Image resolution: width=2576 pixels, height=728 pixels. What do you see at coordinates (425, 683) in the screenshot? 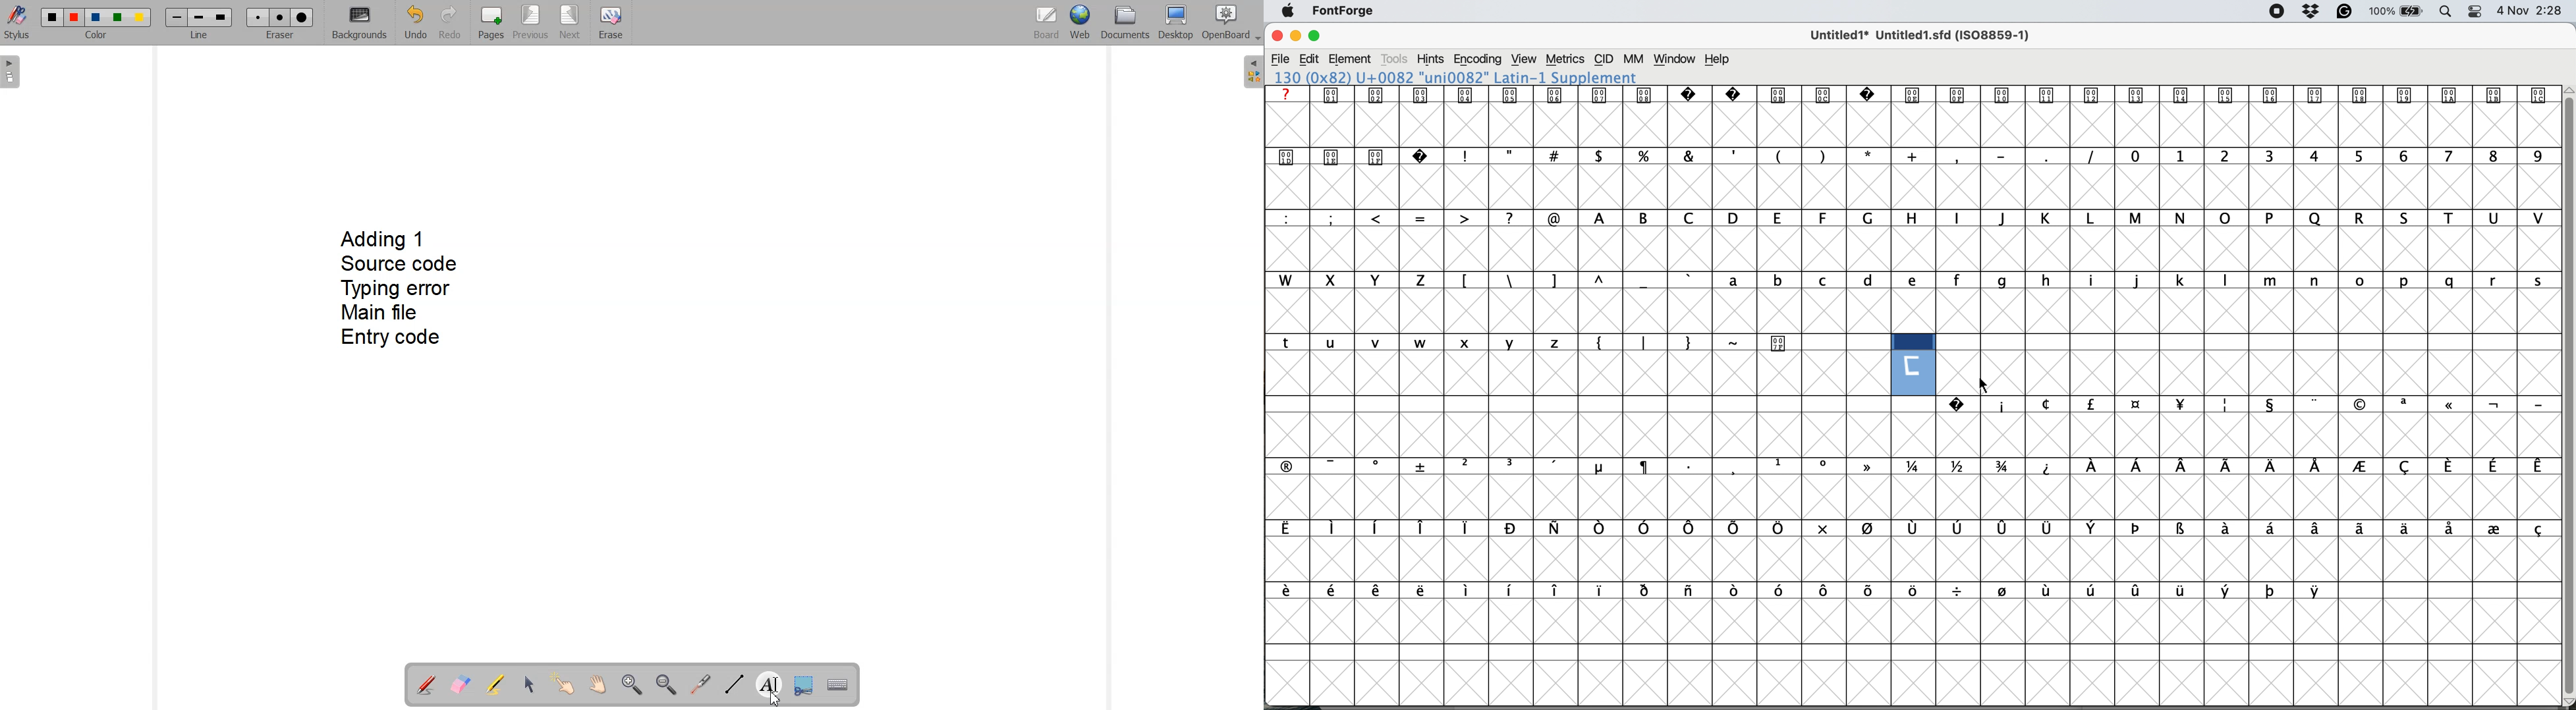
I see `Annotation document` at bounding box center [425, 683].